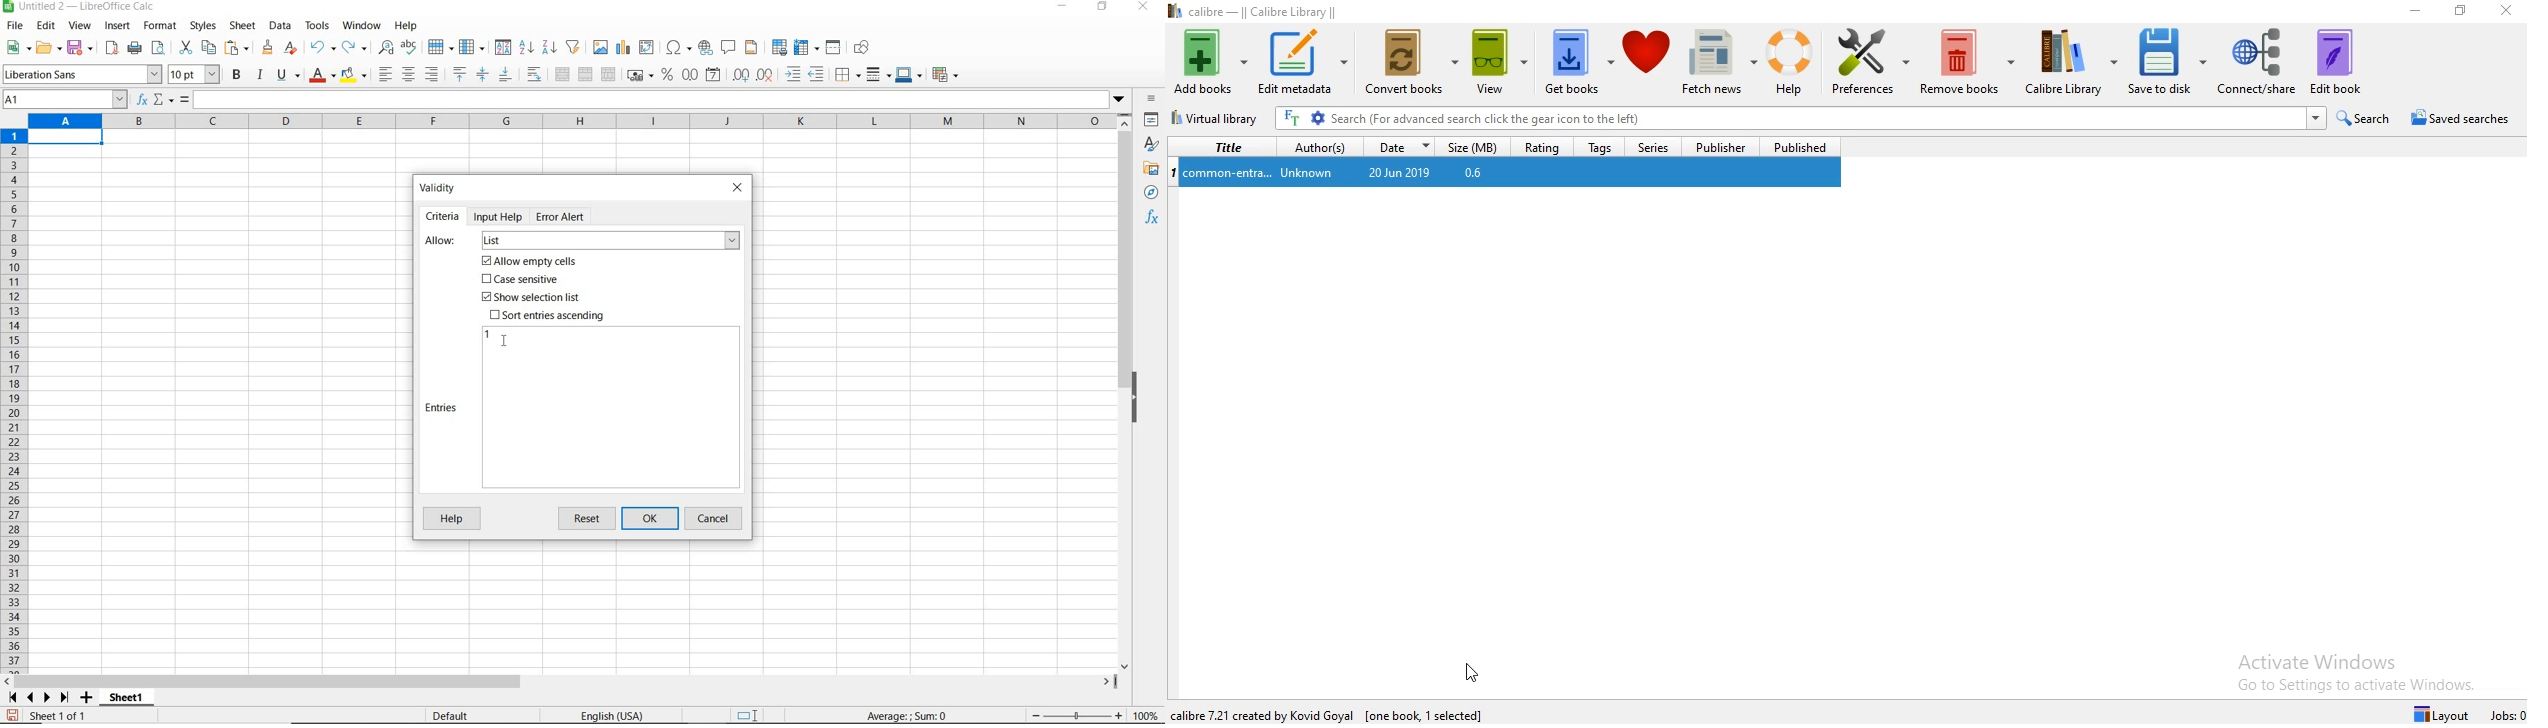  What do you see at coordinates (506, 341) in the screenshot?
I see `cursor` at bounding box center [506, 341].